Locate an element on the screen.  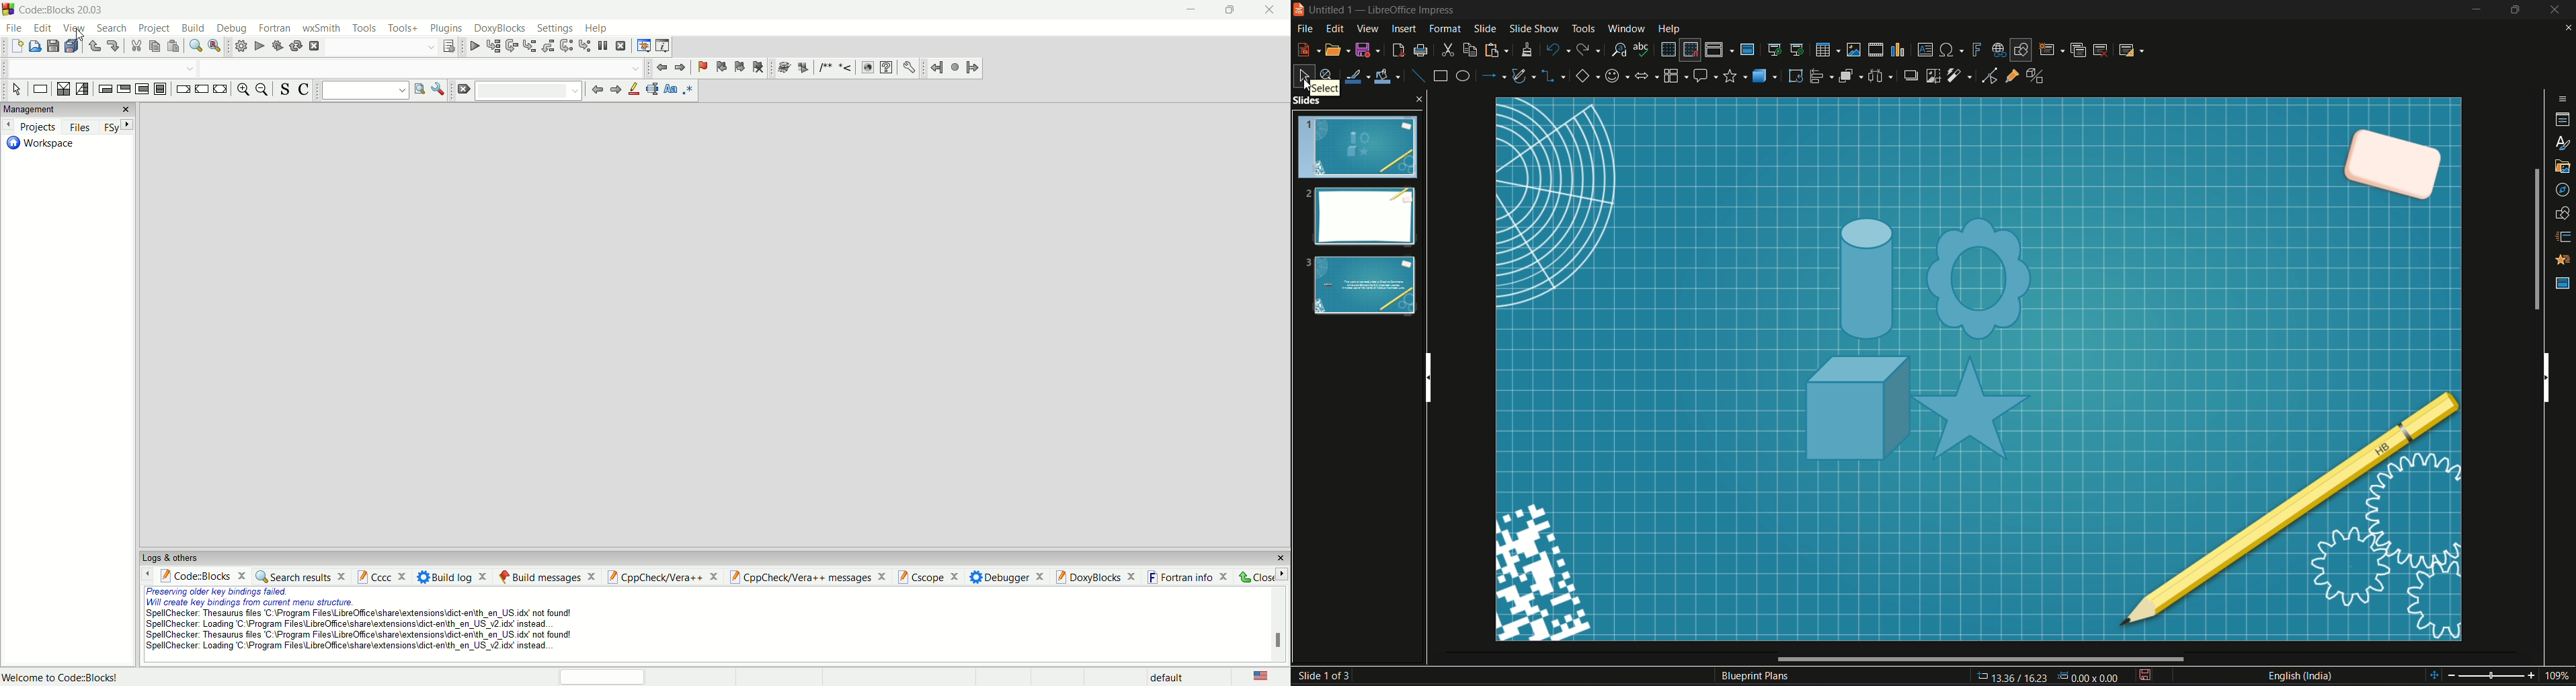
Slides is located at coordinates (1358, 209).